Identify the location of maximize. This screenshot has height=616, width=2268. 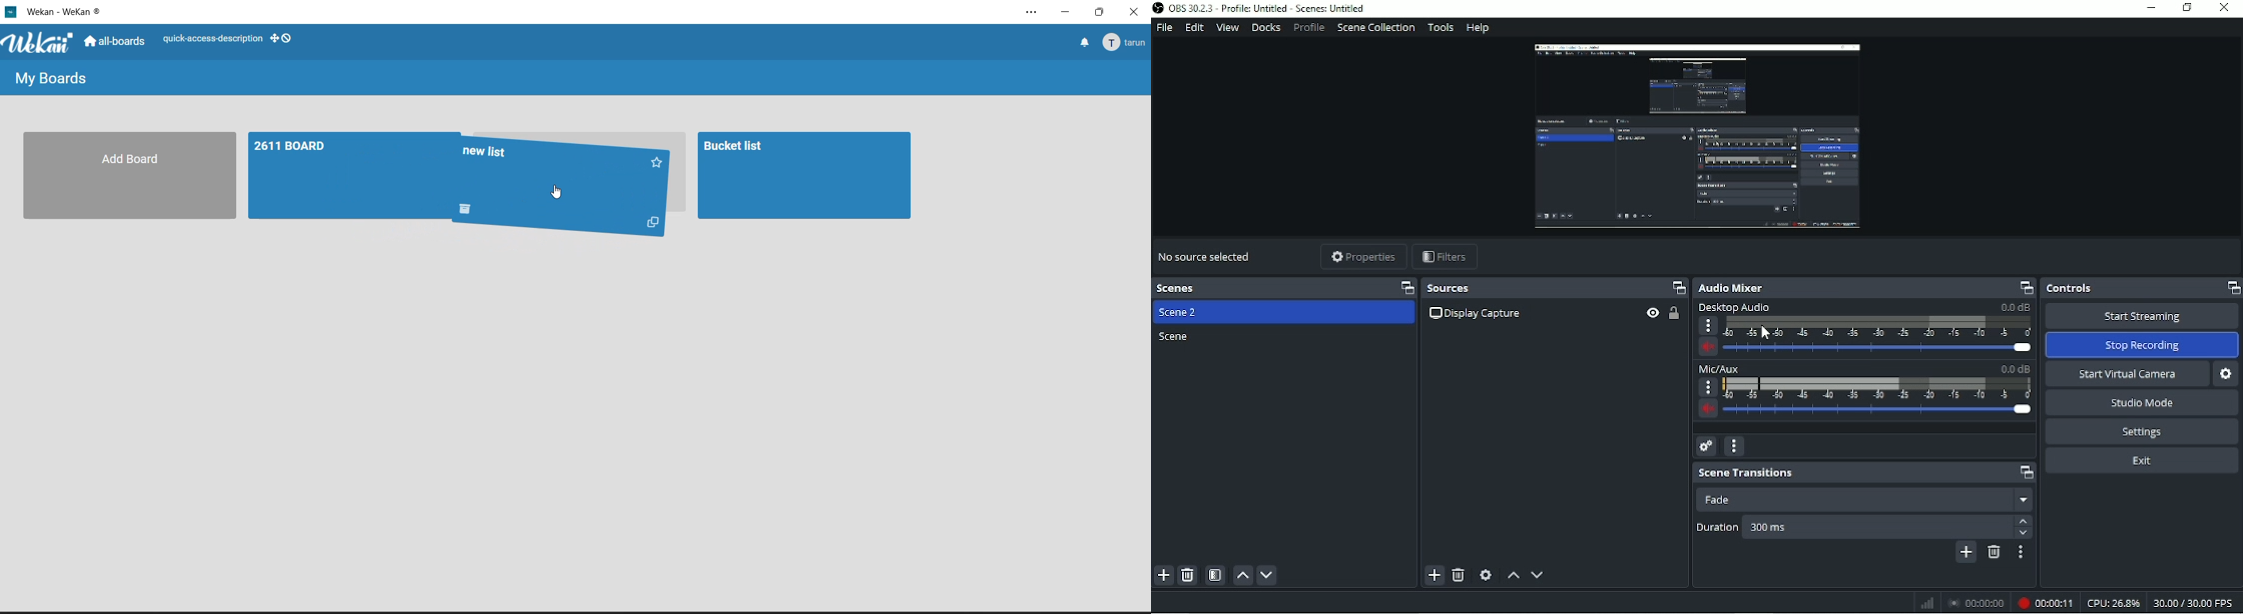
(1103, 14).